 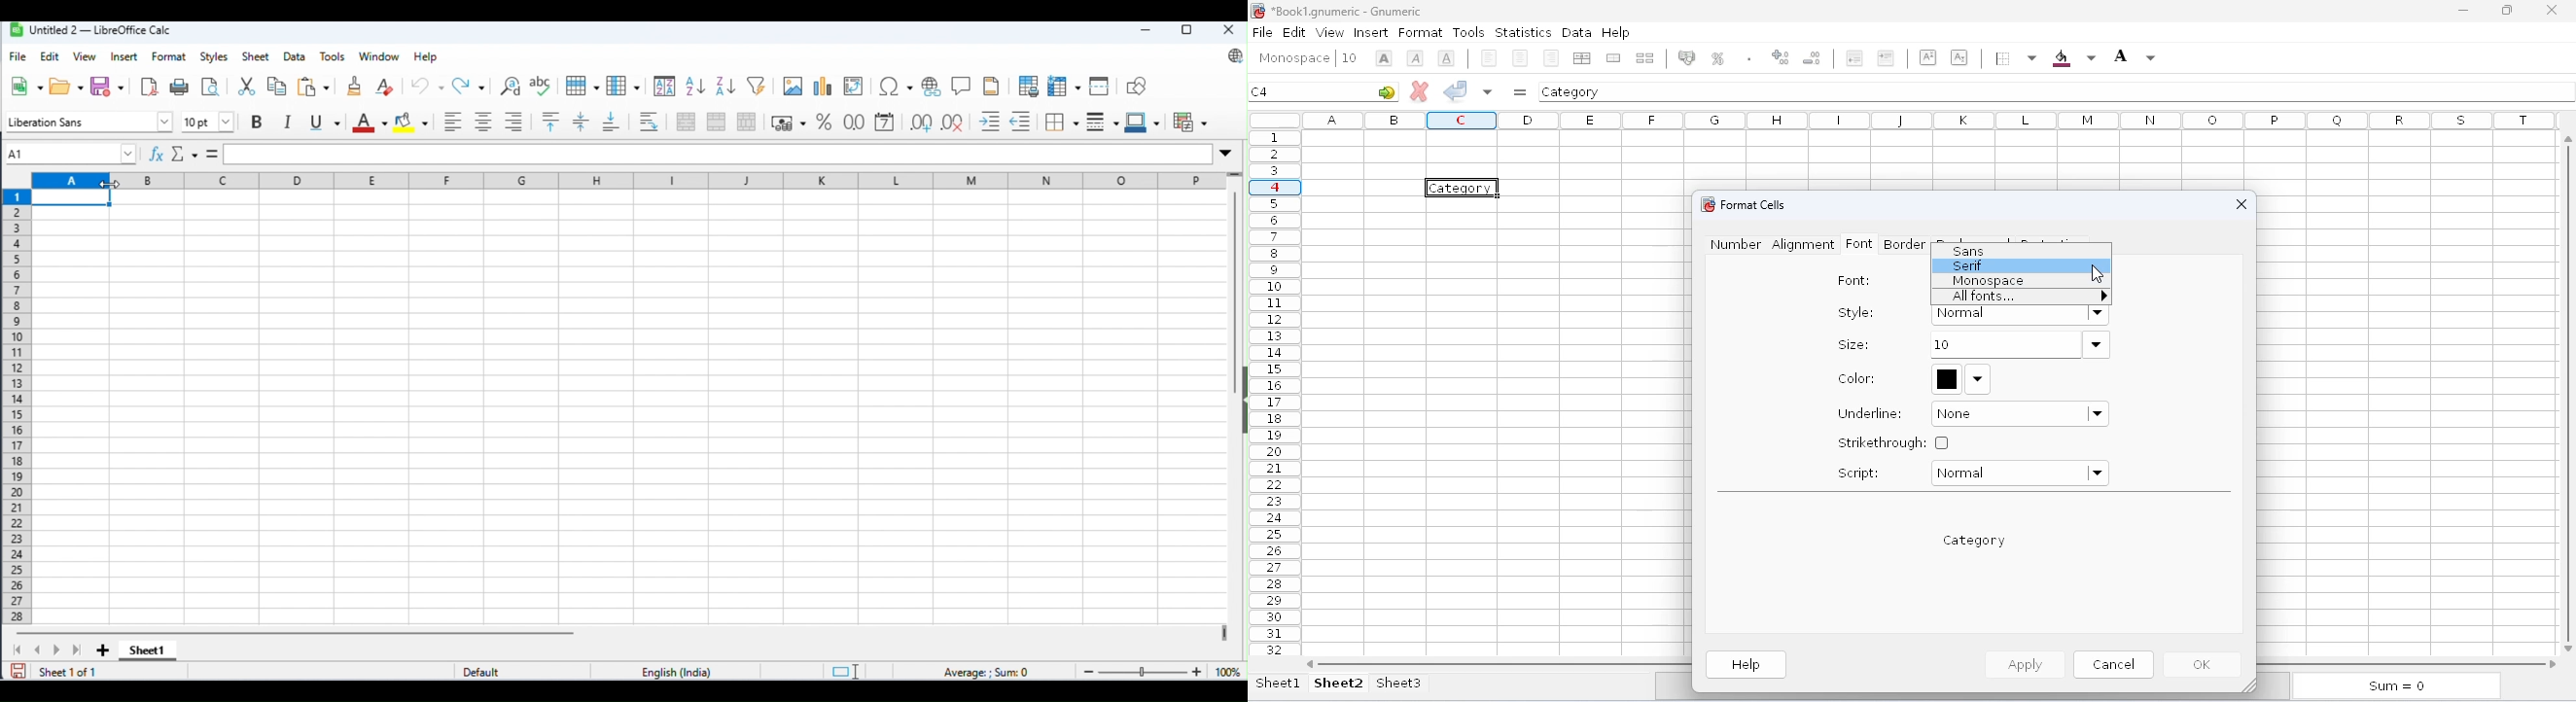 I want to click on none, so click(x=2021, y=414).